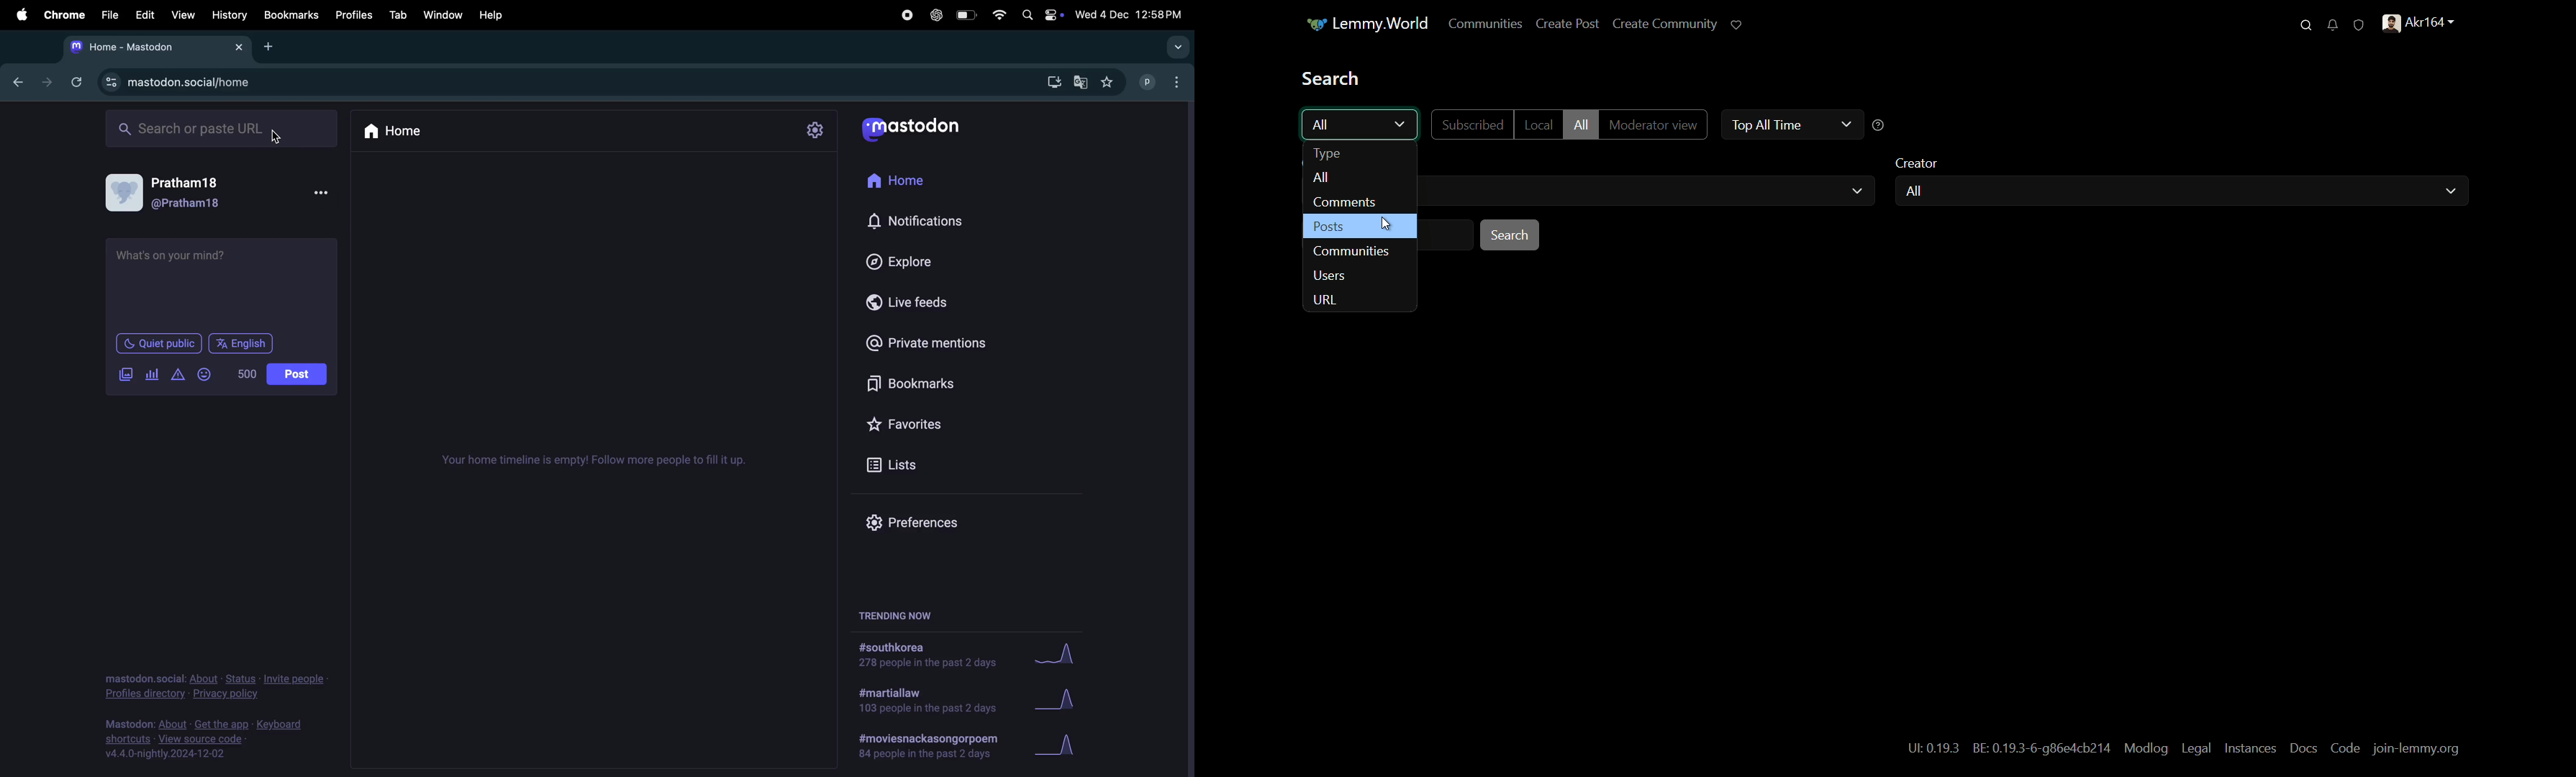  I want to click on creator, so click(1918, 163).